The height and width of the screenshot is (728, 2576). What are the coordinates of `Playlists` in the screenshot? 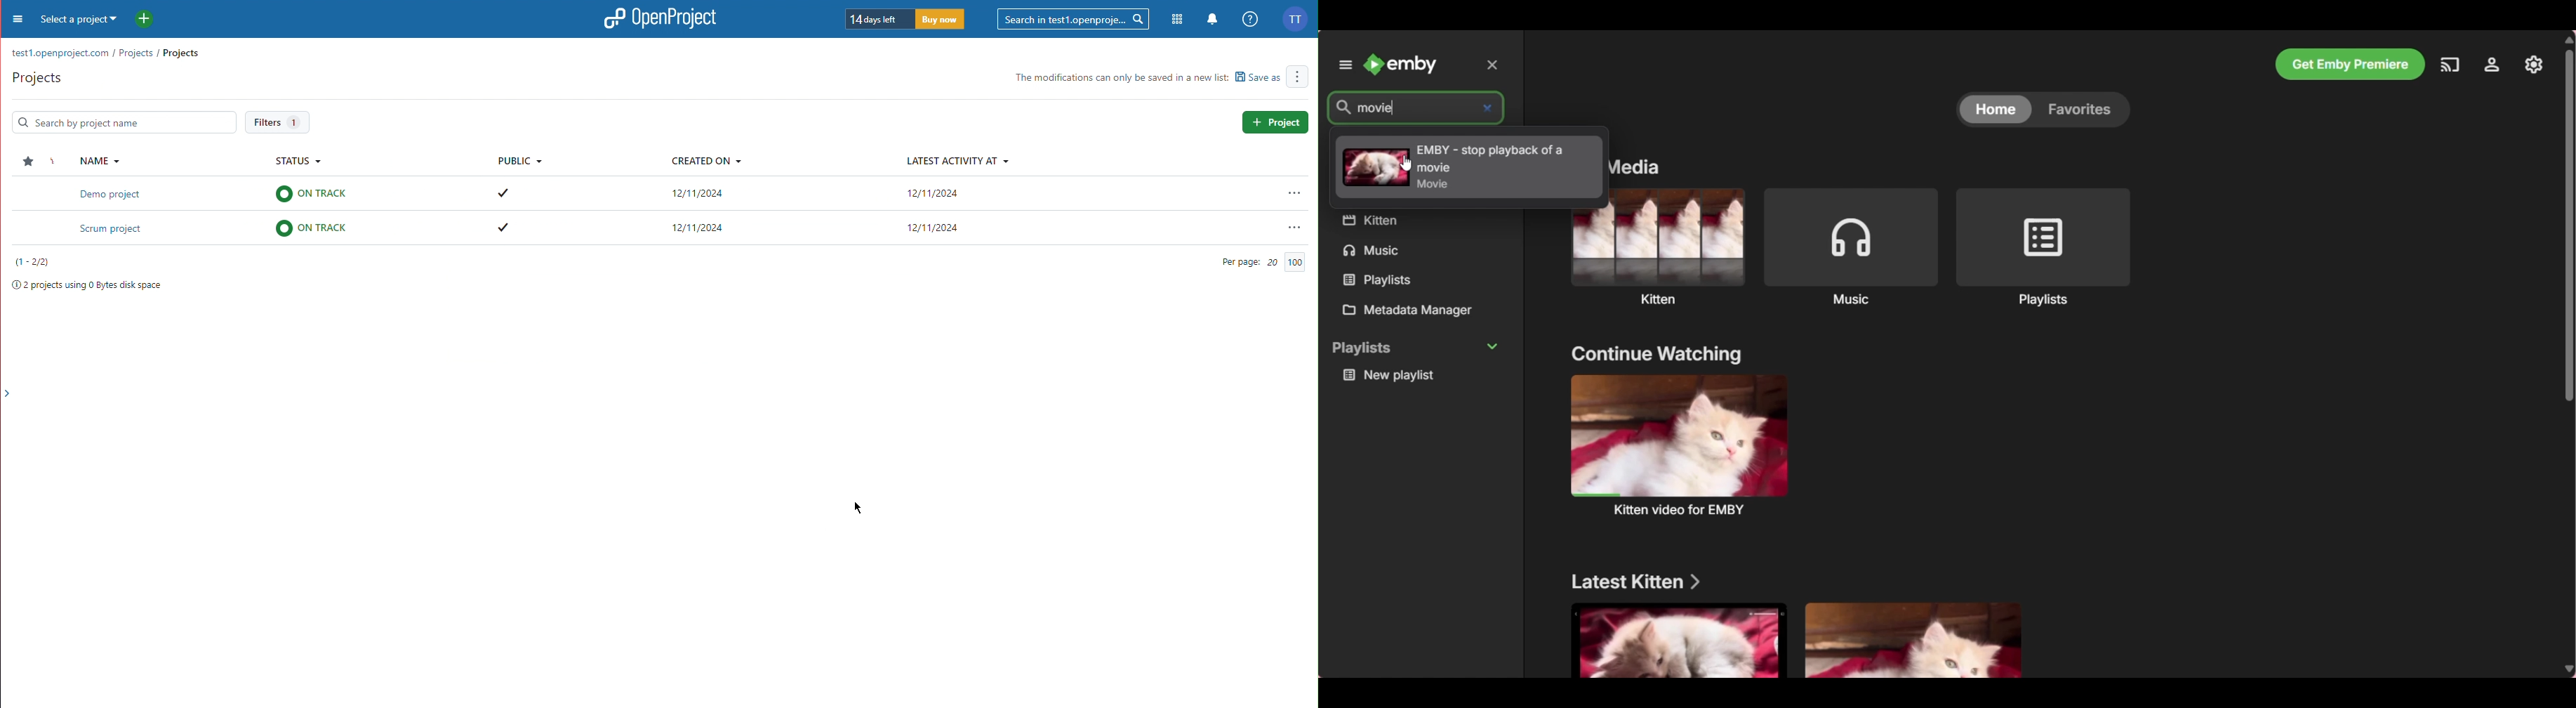 It's located at (2043, 246).